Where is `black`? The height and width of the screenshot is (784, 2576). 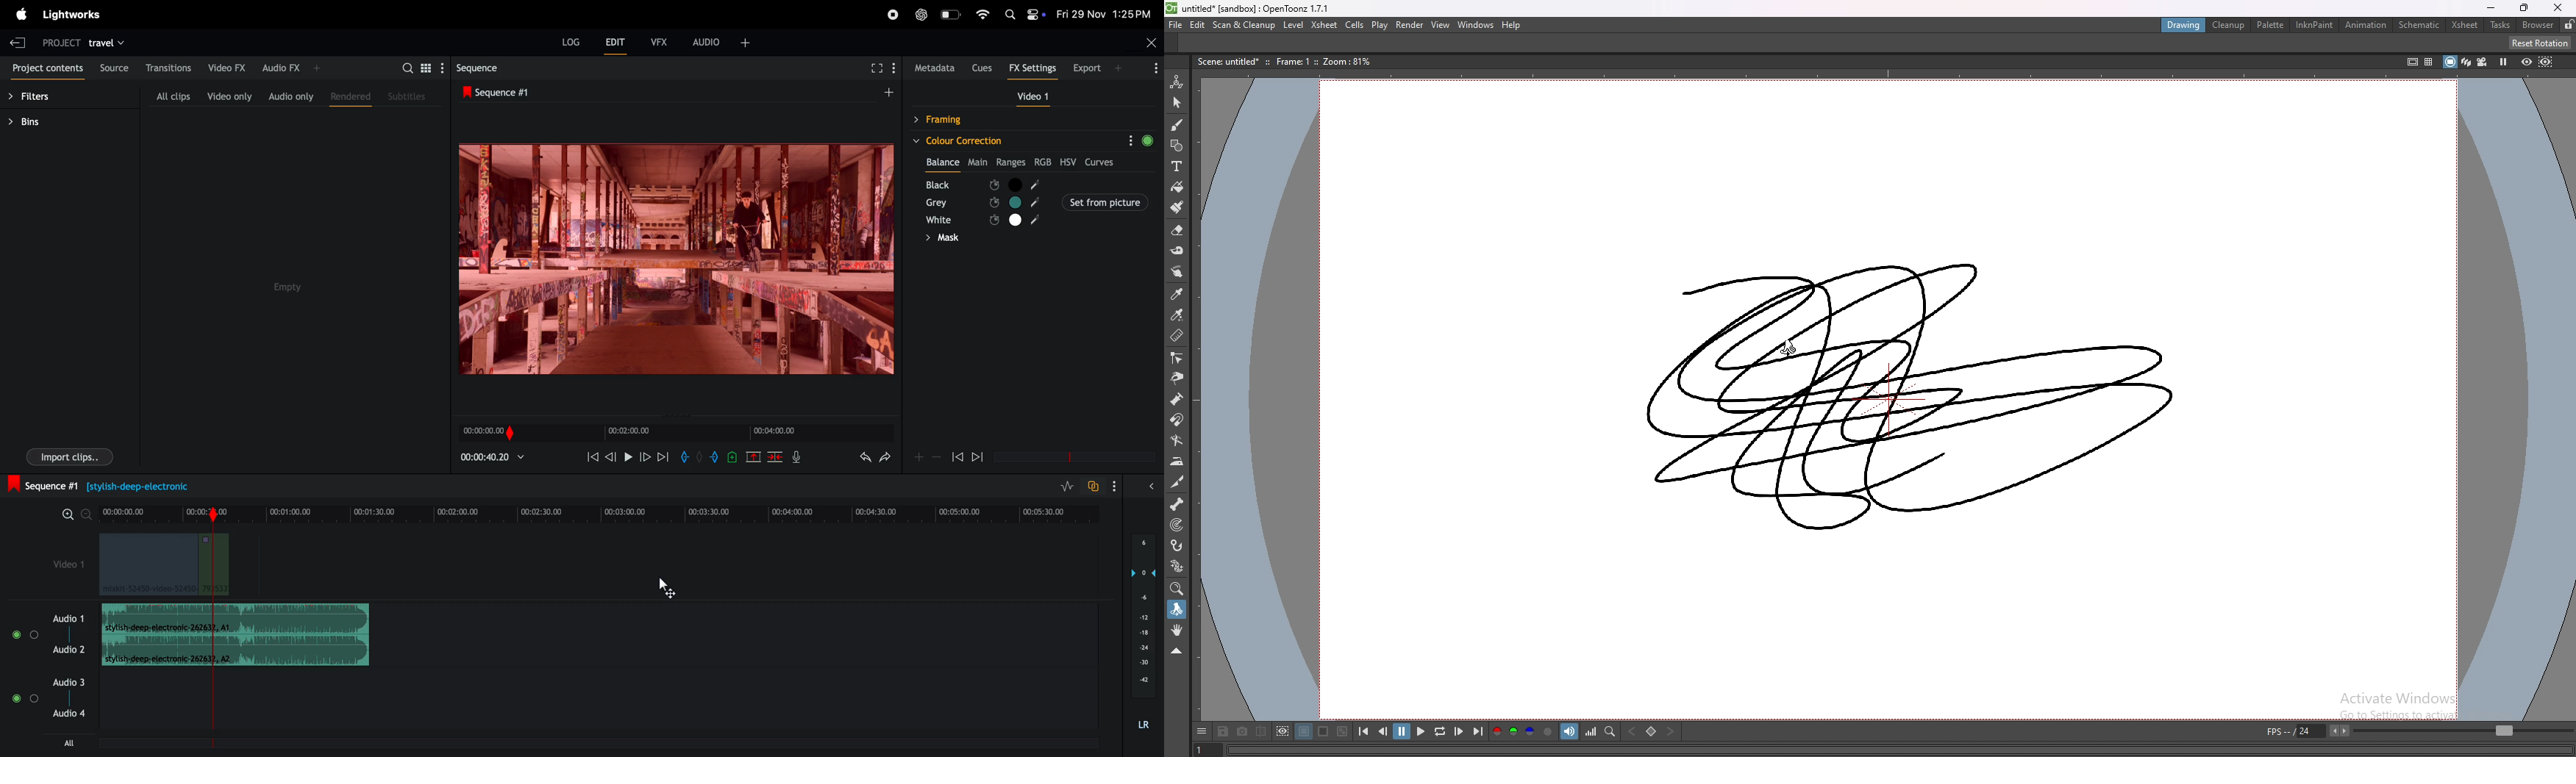 black is located at coordinates (942, 184).